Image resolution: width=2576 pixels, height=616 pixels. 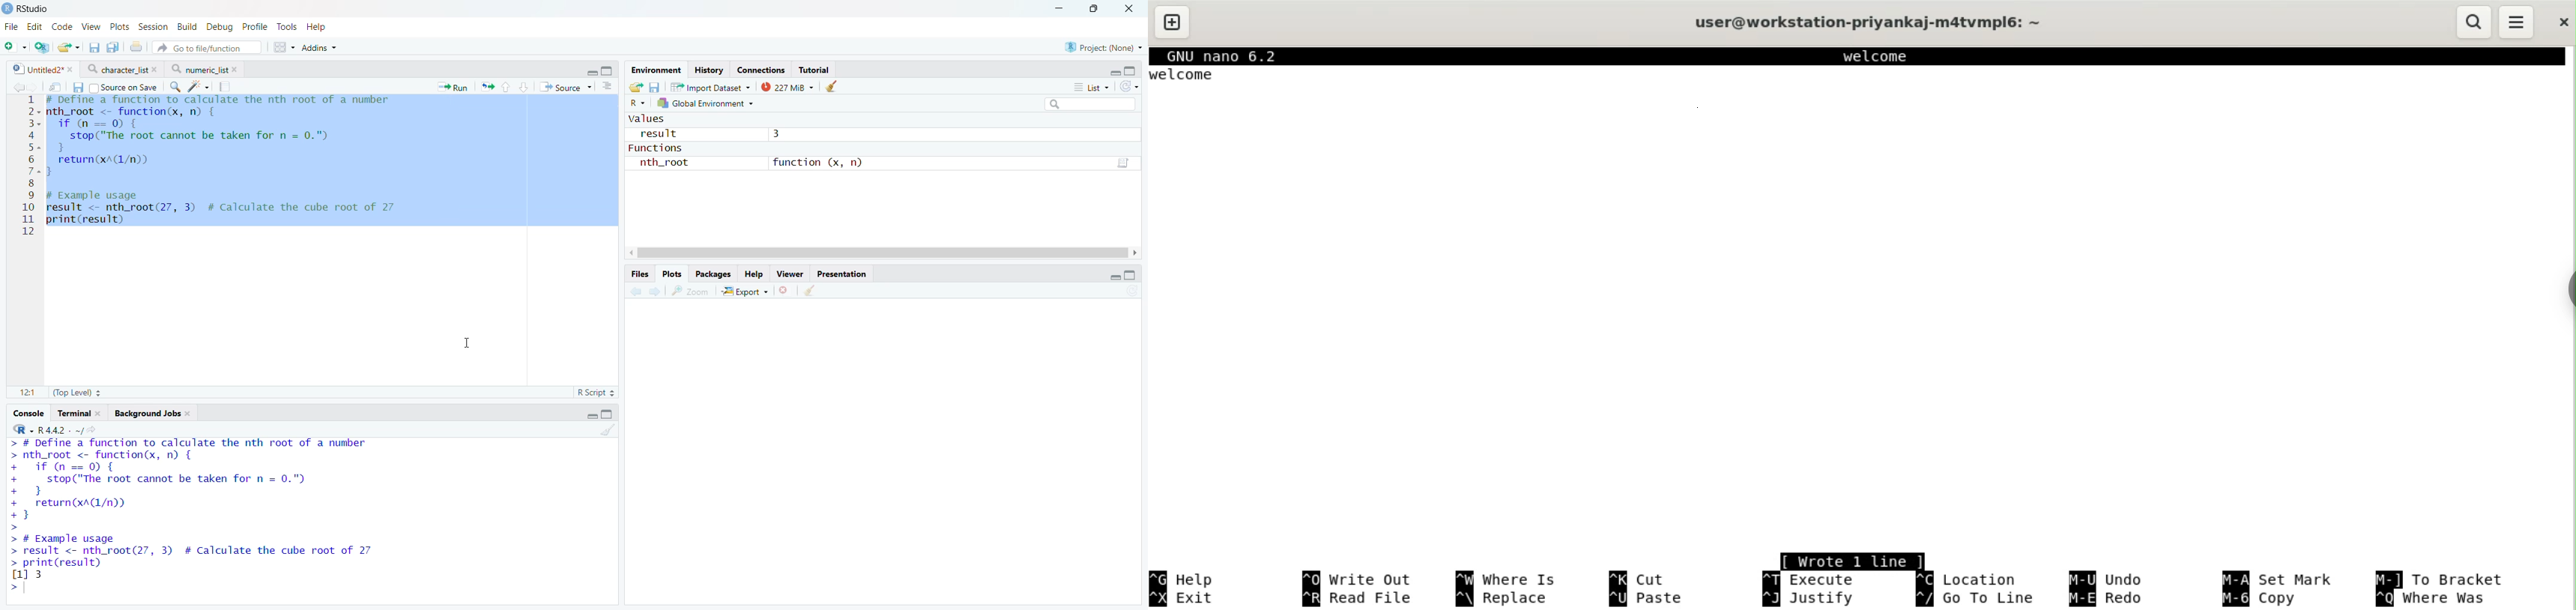 I want to click on Environment, so click(x=655, y=70).